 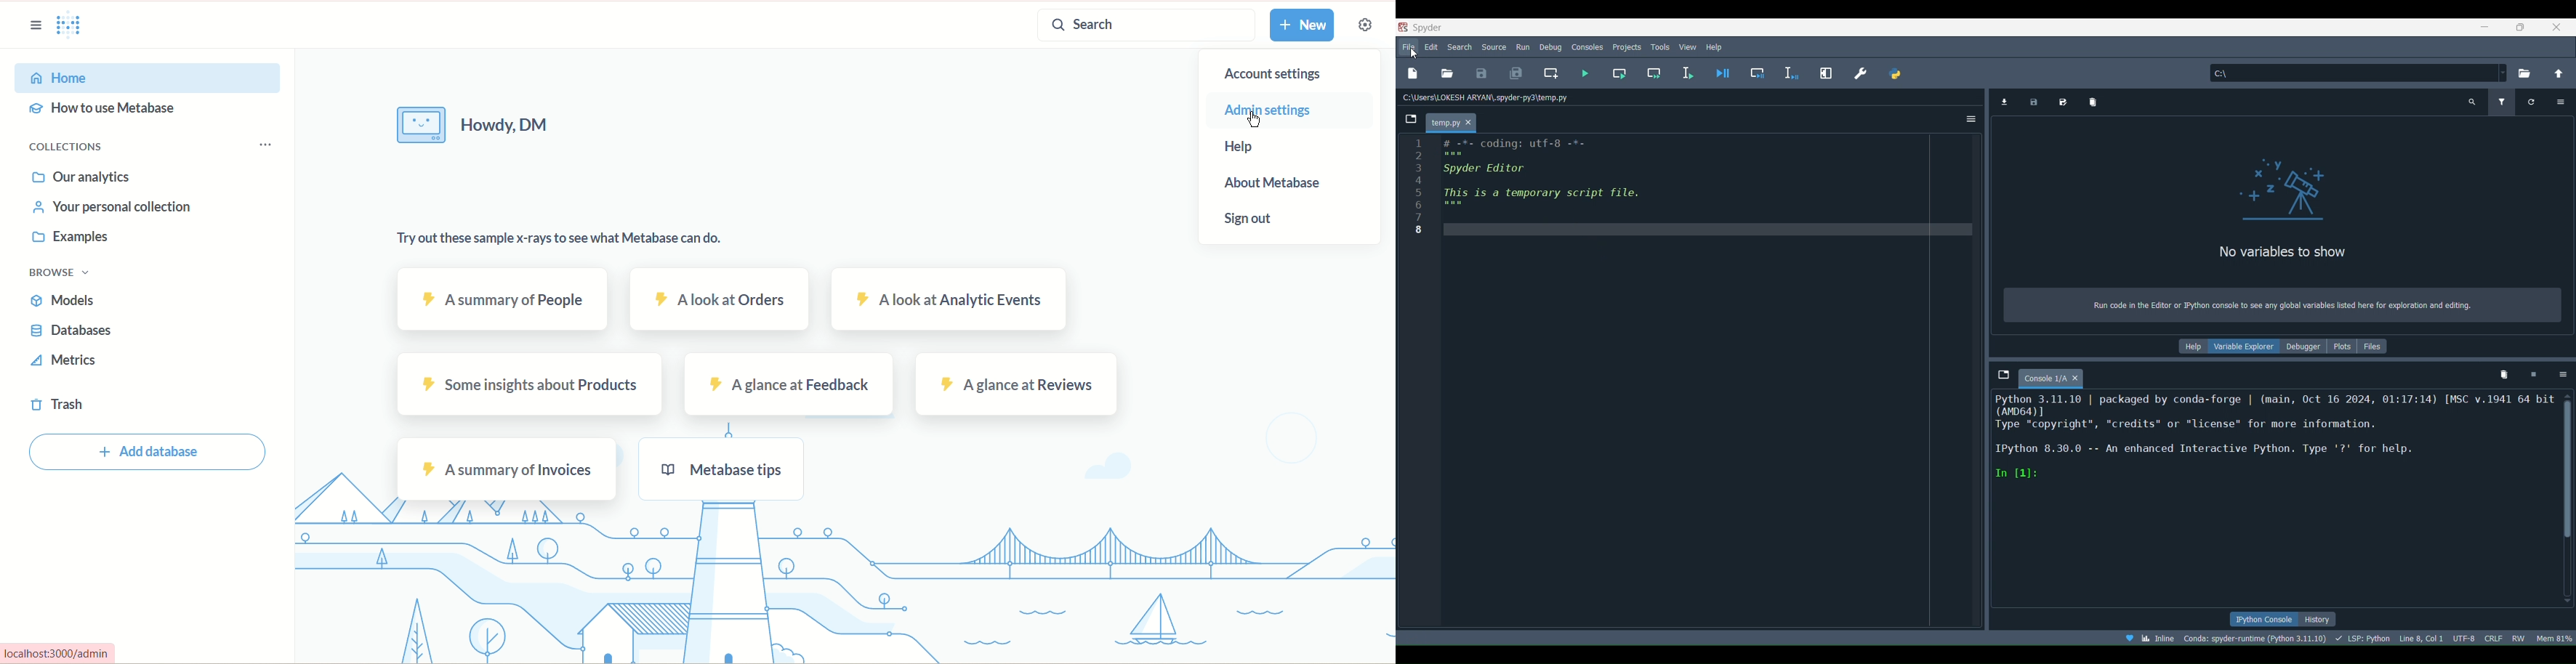 I want to click on File name, so click(x=1455, y=121).